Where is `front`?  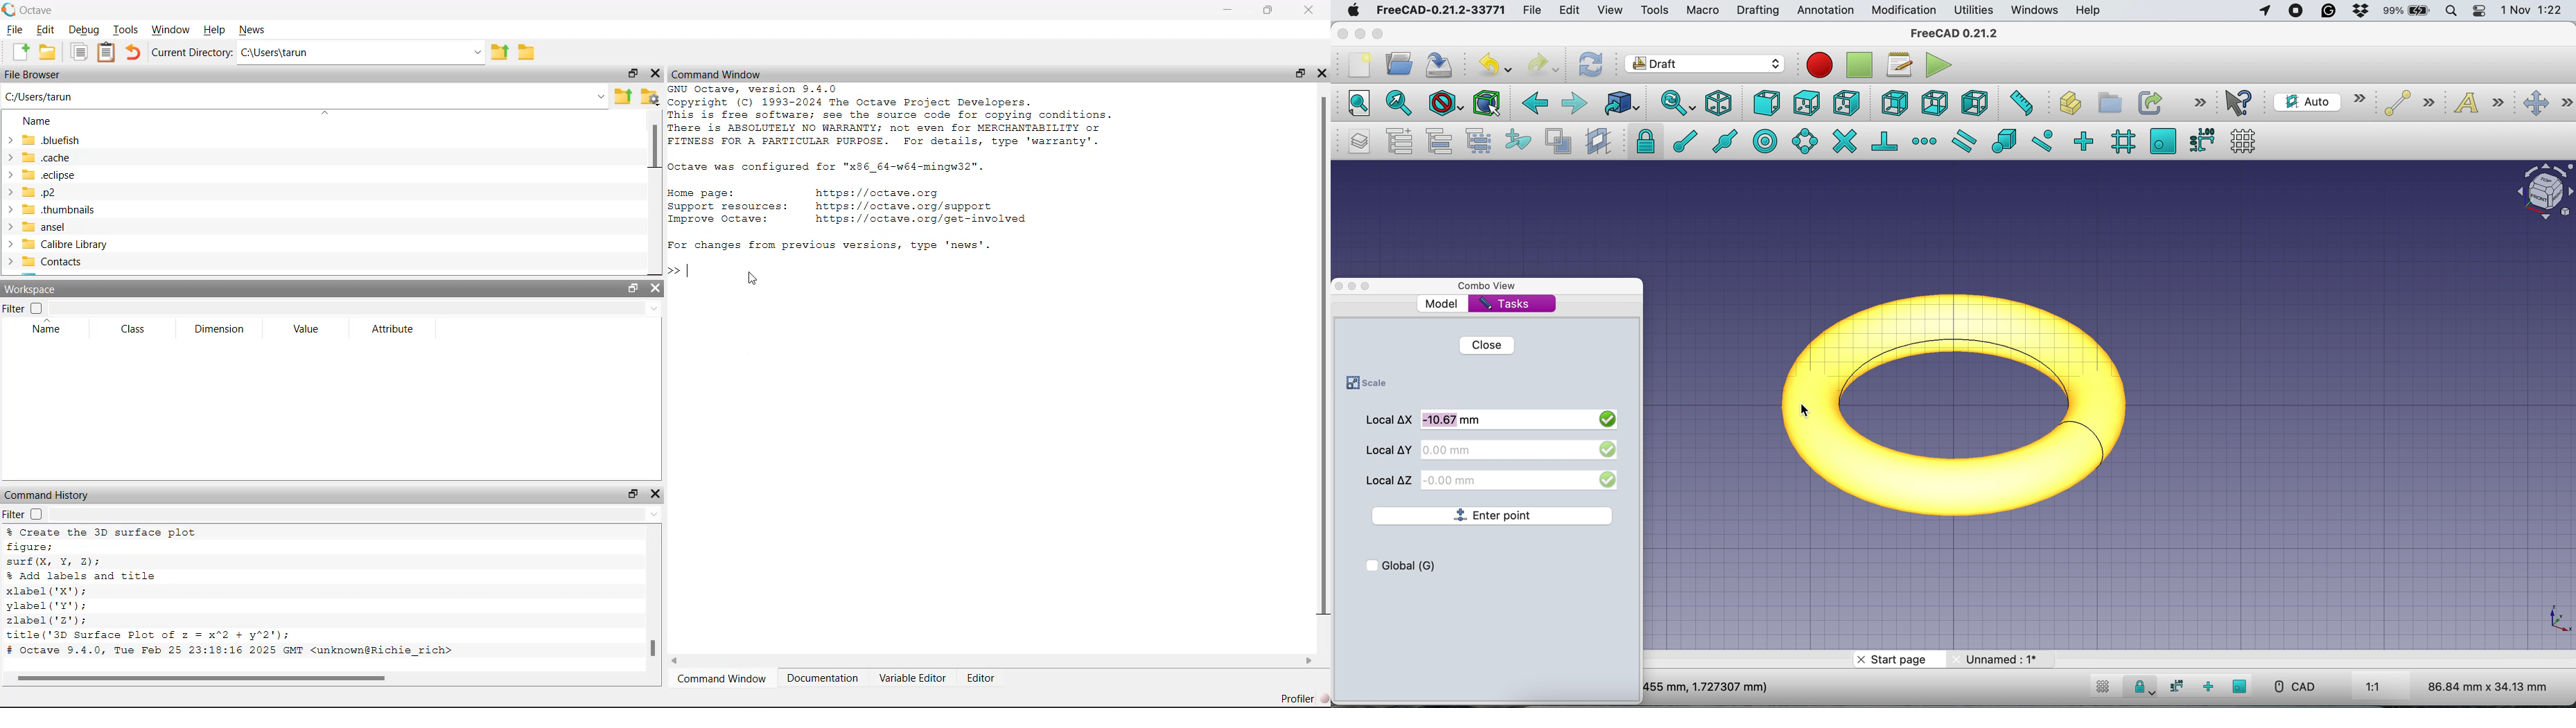 front is located at coordinates (1766, 104).